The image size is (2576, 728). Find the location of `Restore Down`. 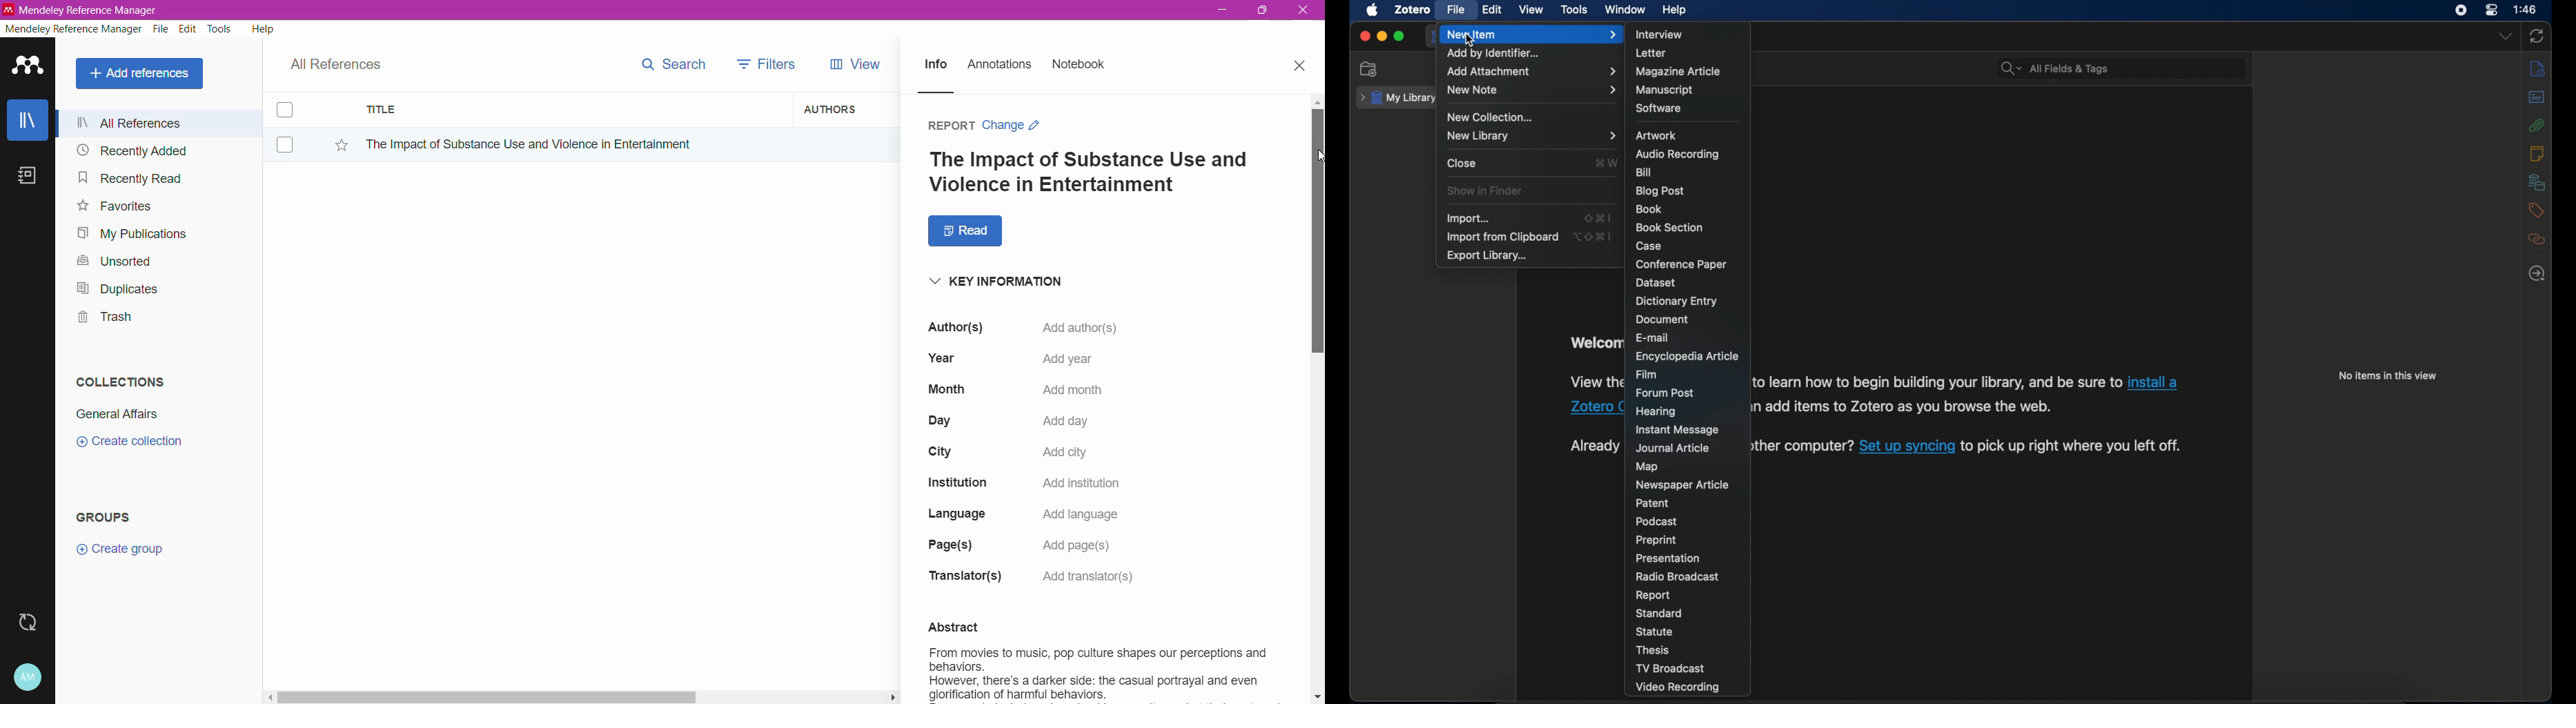

Restore Down is located at coordinates (1264, 11).